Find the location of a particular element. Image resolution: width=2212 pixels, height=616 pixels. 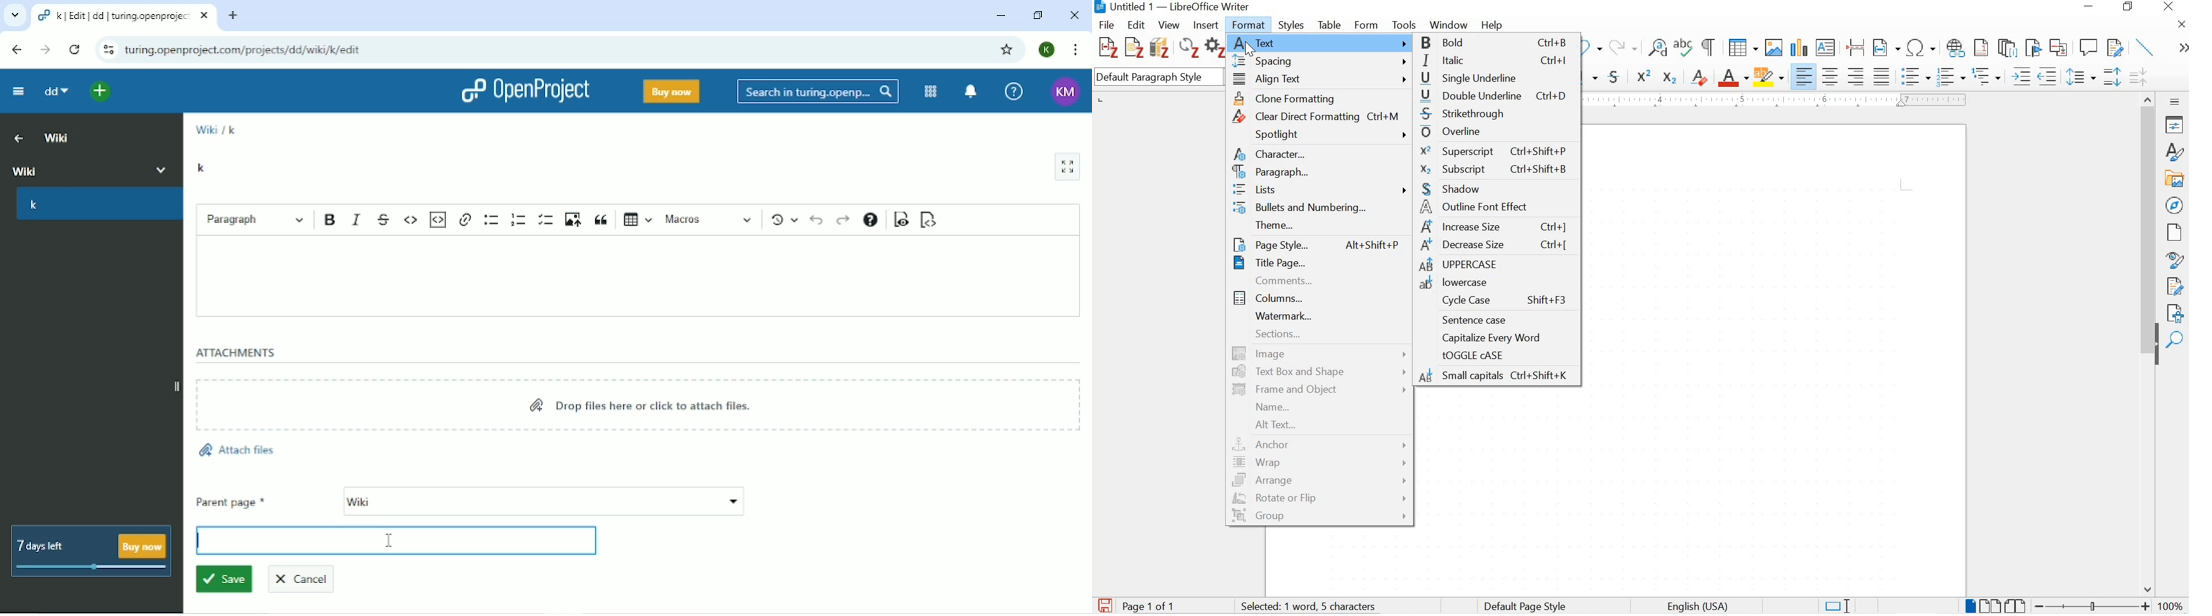

text is located at coordinates (1321, 42).